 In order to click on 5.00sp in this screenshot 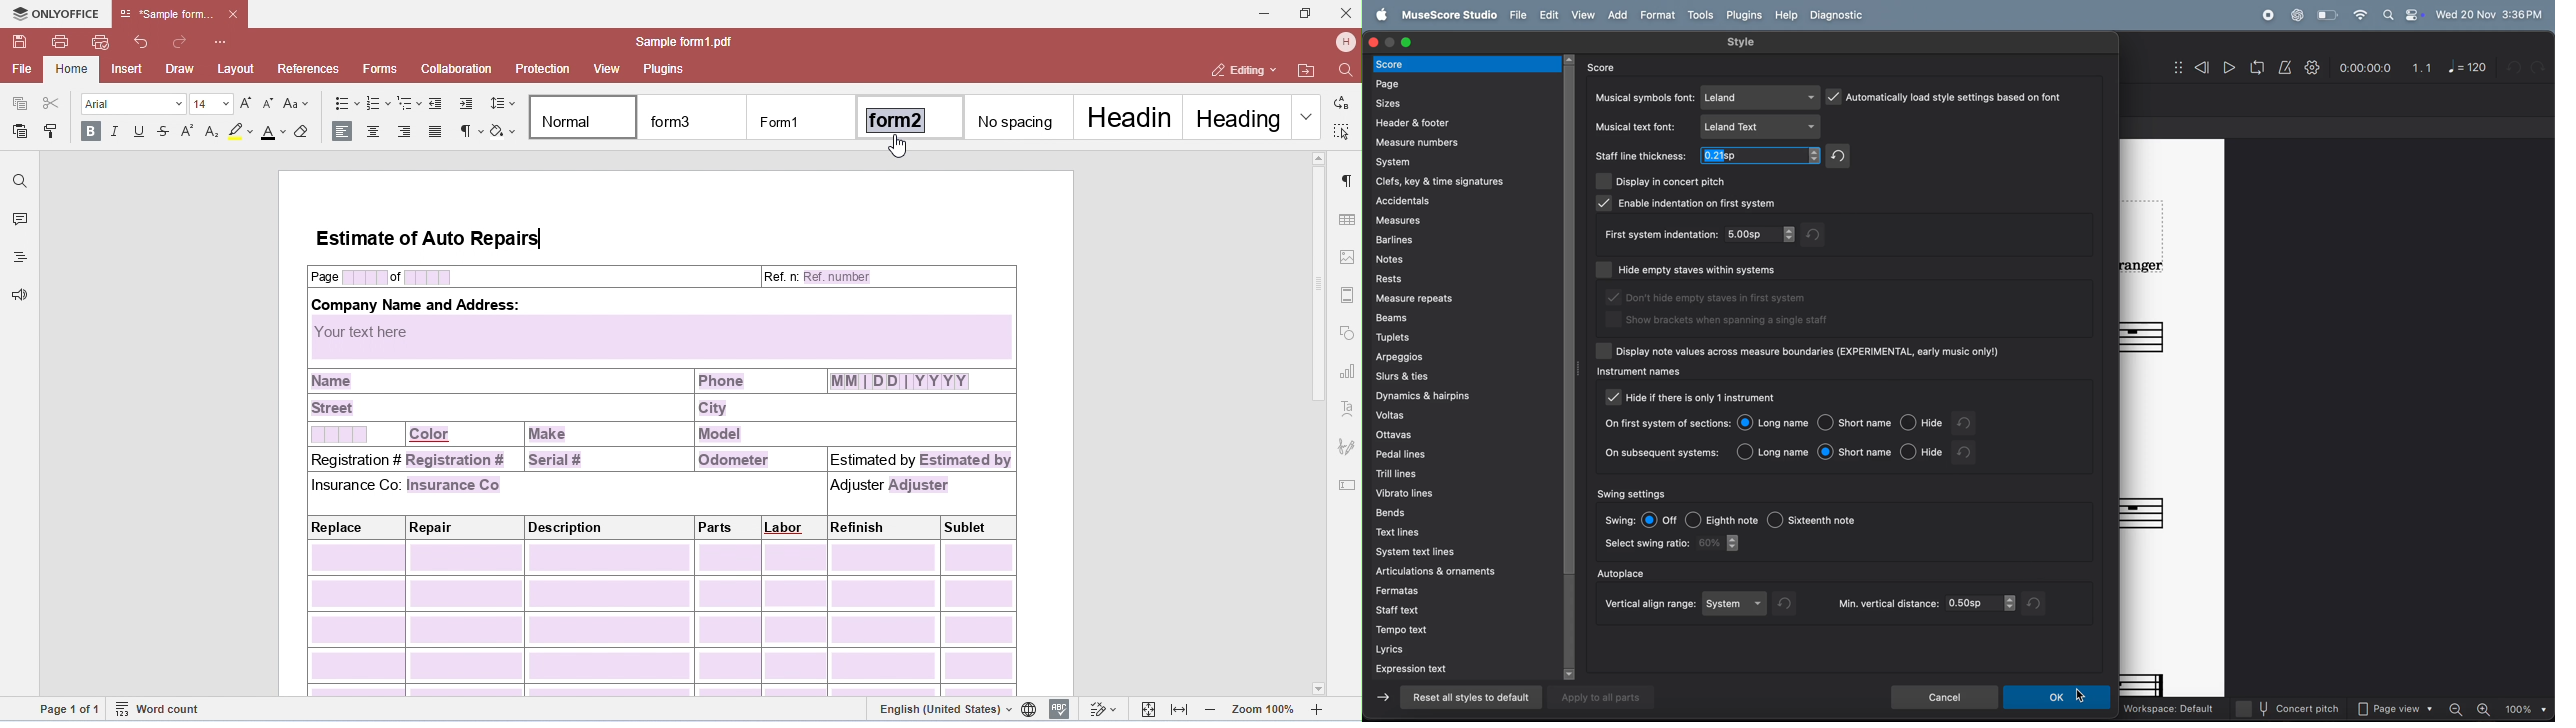, I will do `click(1762, 234)`.